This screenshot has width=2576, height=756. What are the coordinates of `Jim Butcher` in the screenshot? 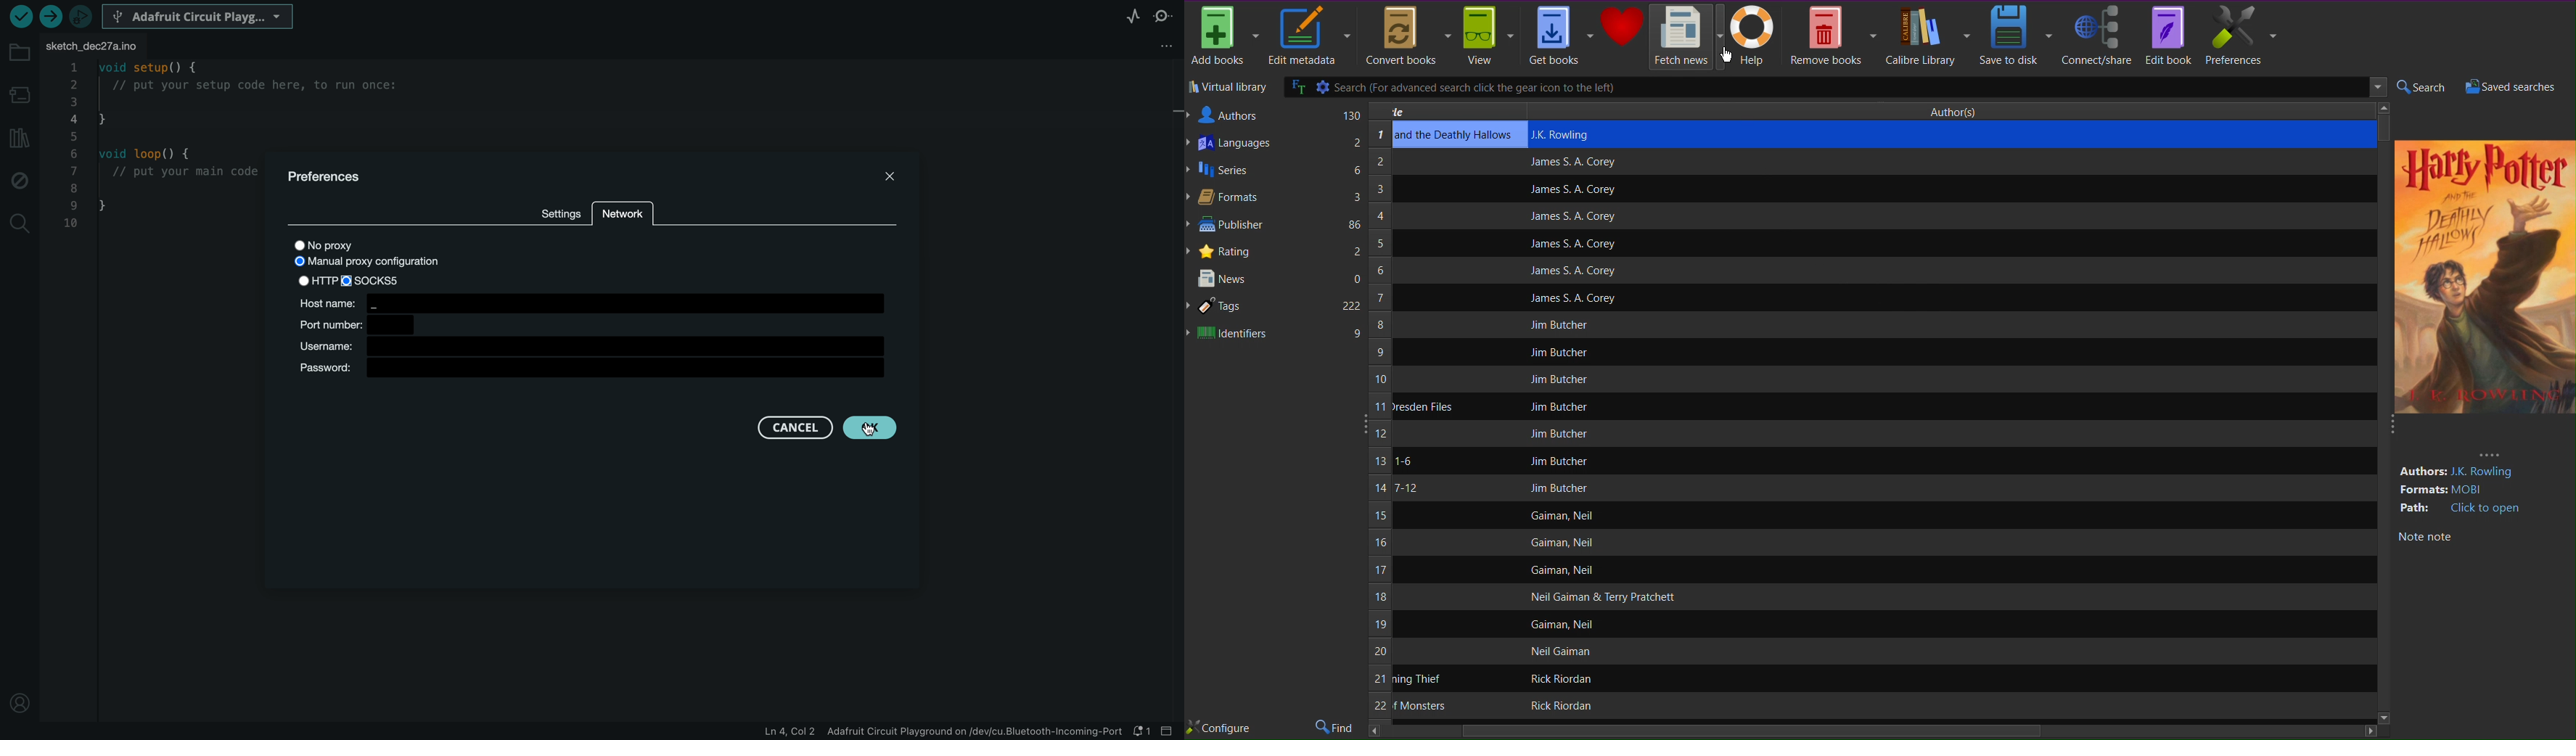 It's located at (1559, 433).